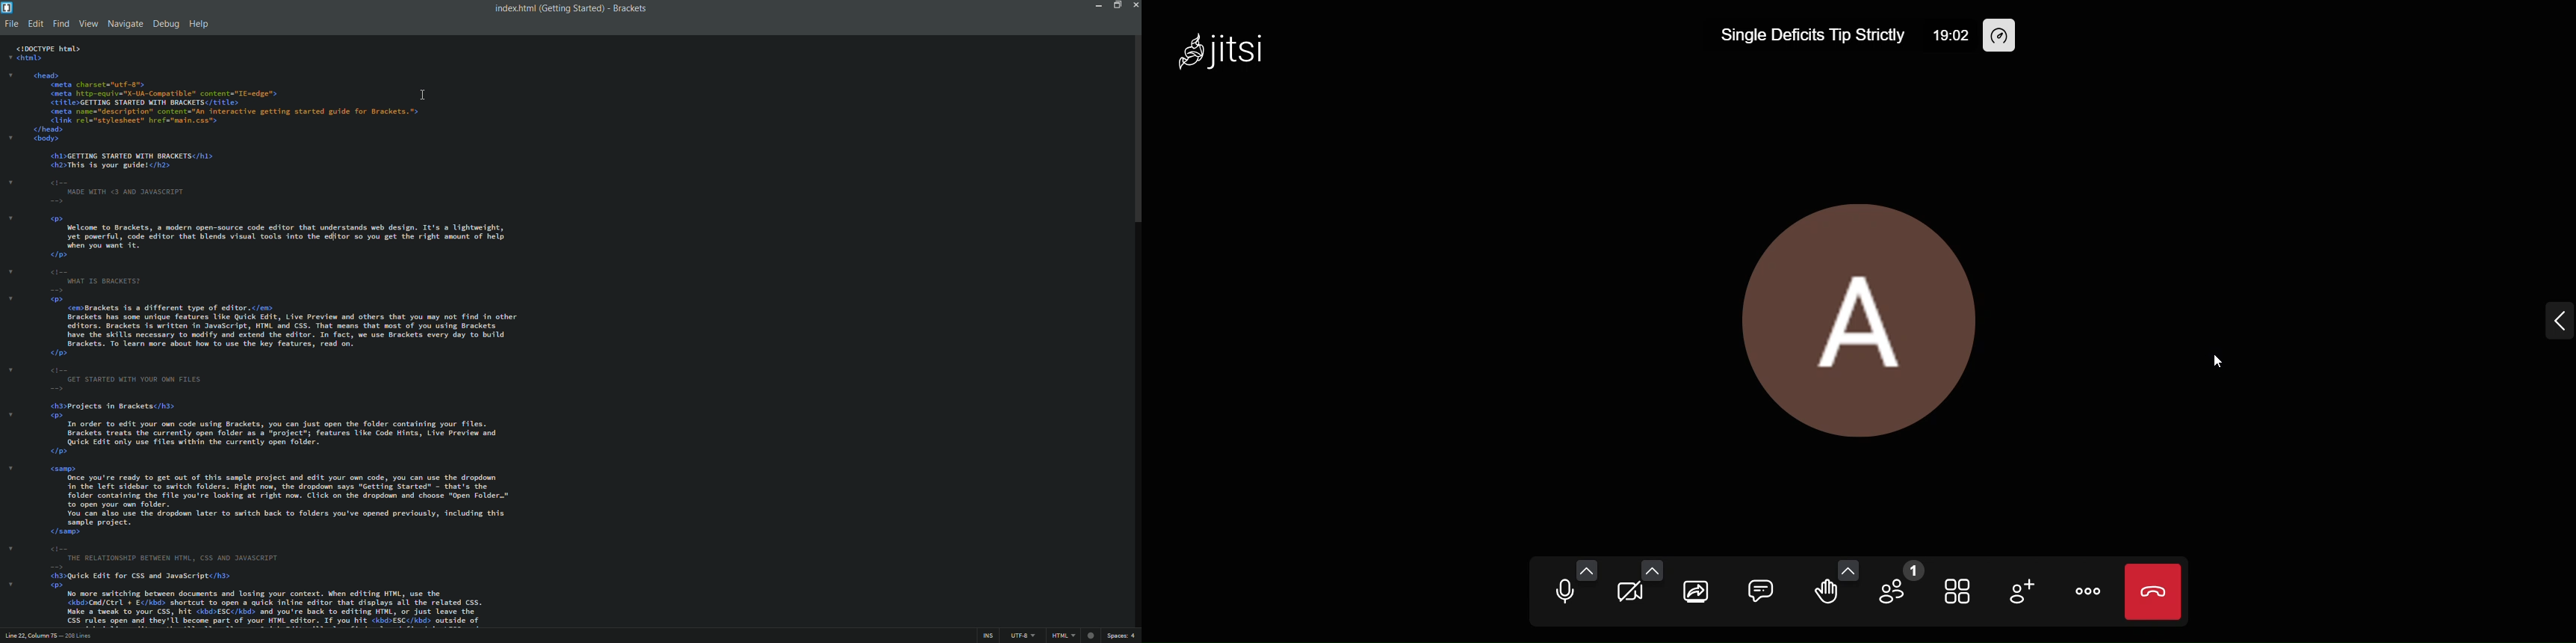 The image size is (2576, 644). I want to click on minimize, so click(1098, 5).